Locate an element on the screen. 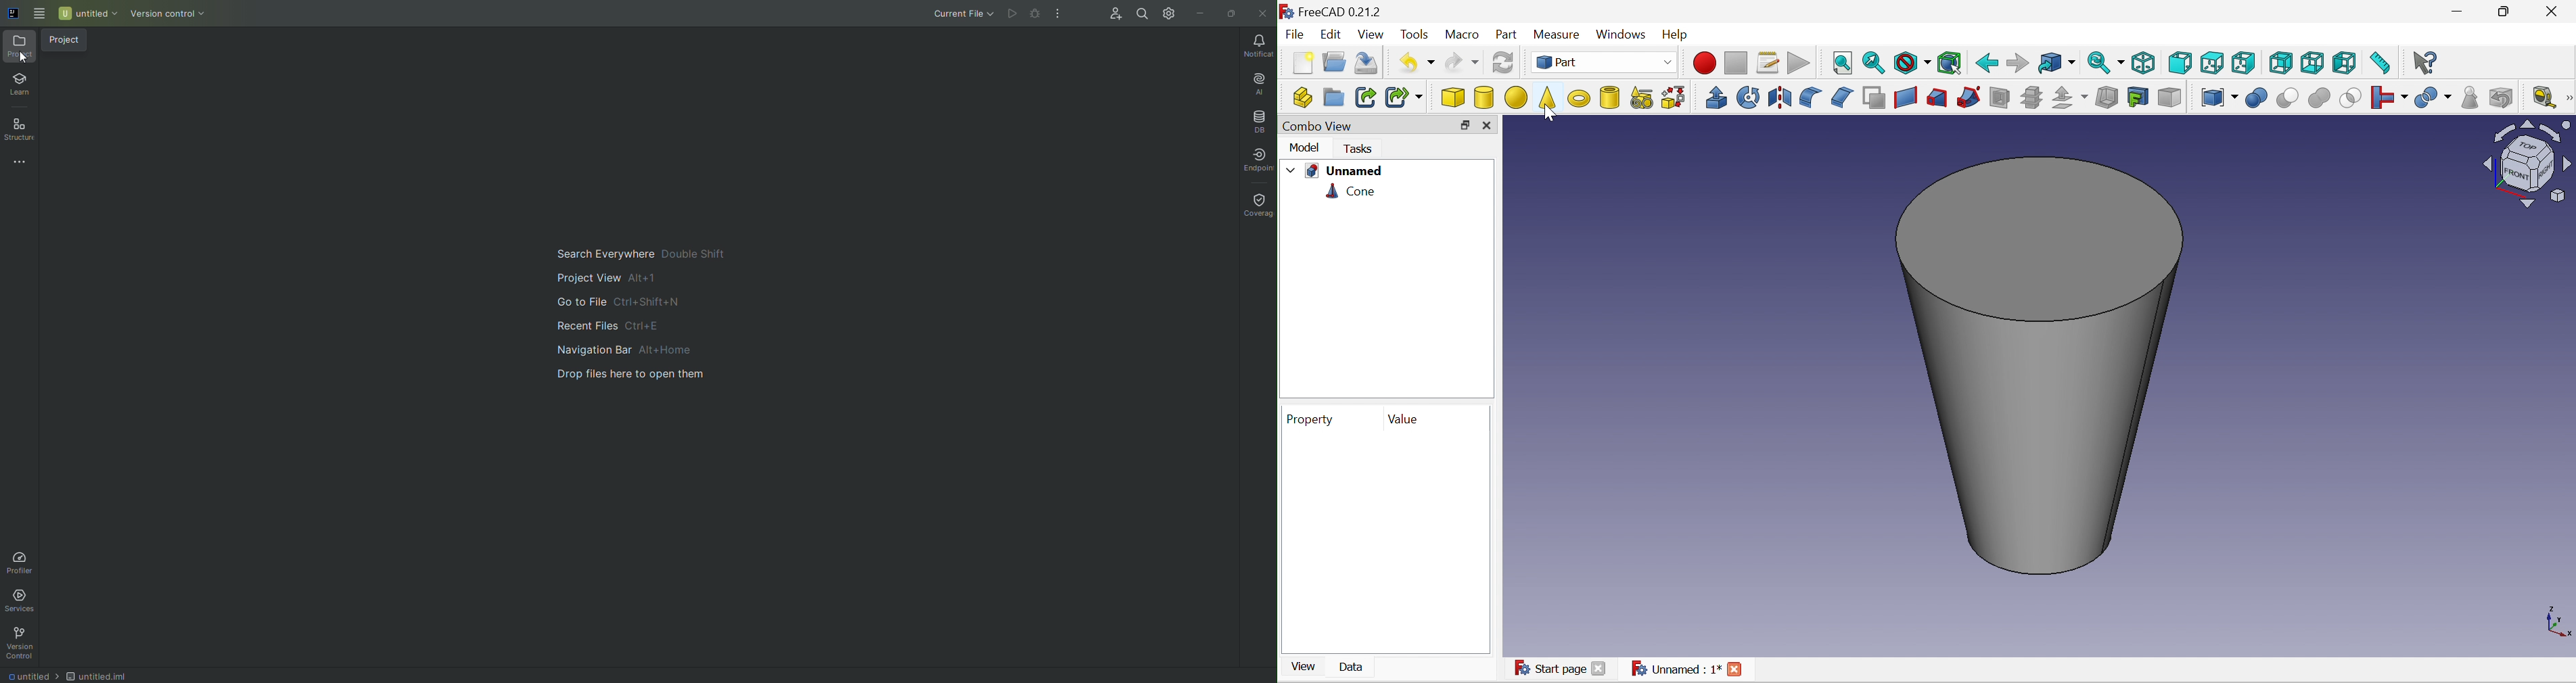  Create group is located at coordinates (1334, 97).